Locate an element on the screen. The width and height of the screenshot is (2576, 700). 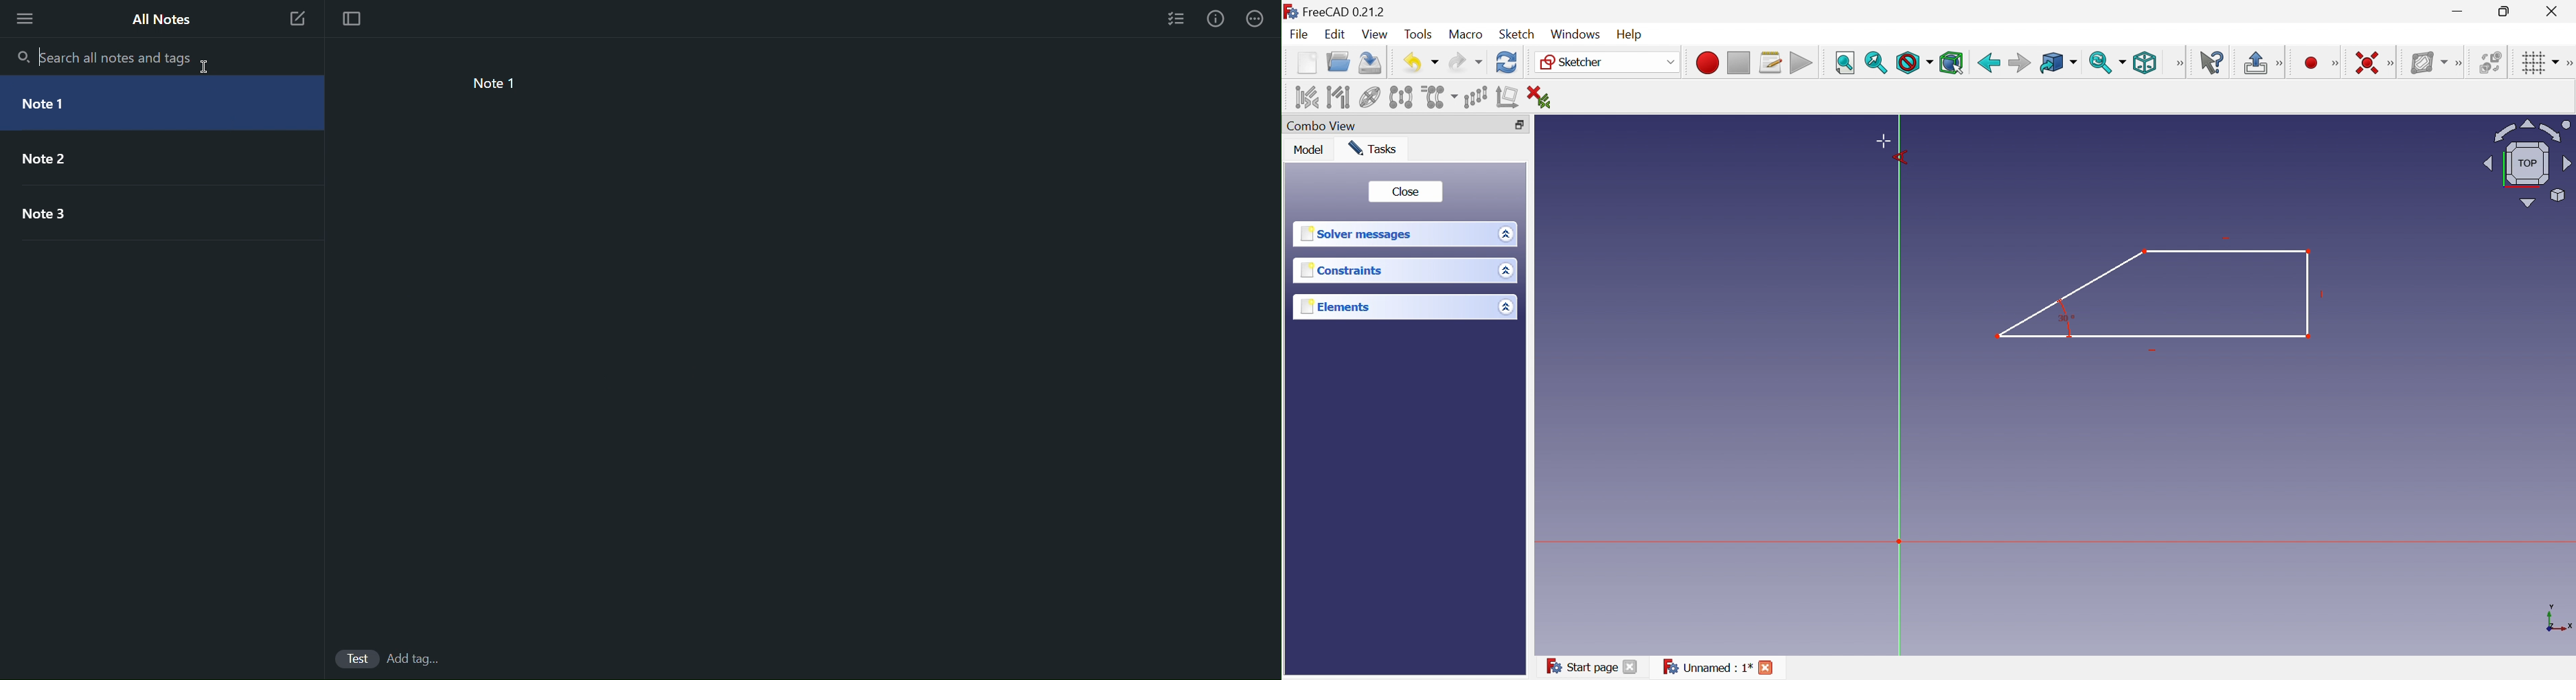
Macro recording ... is located at coordinates (1706, 61).